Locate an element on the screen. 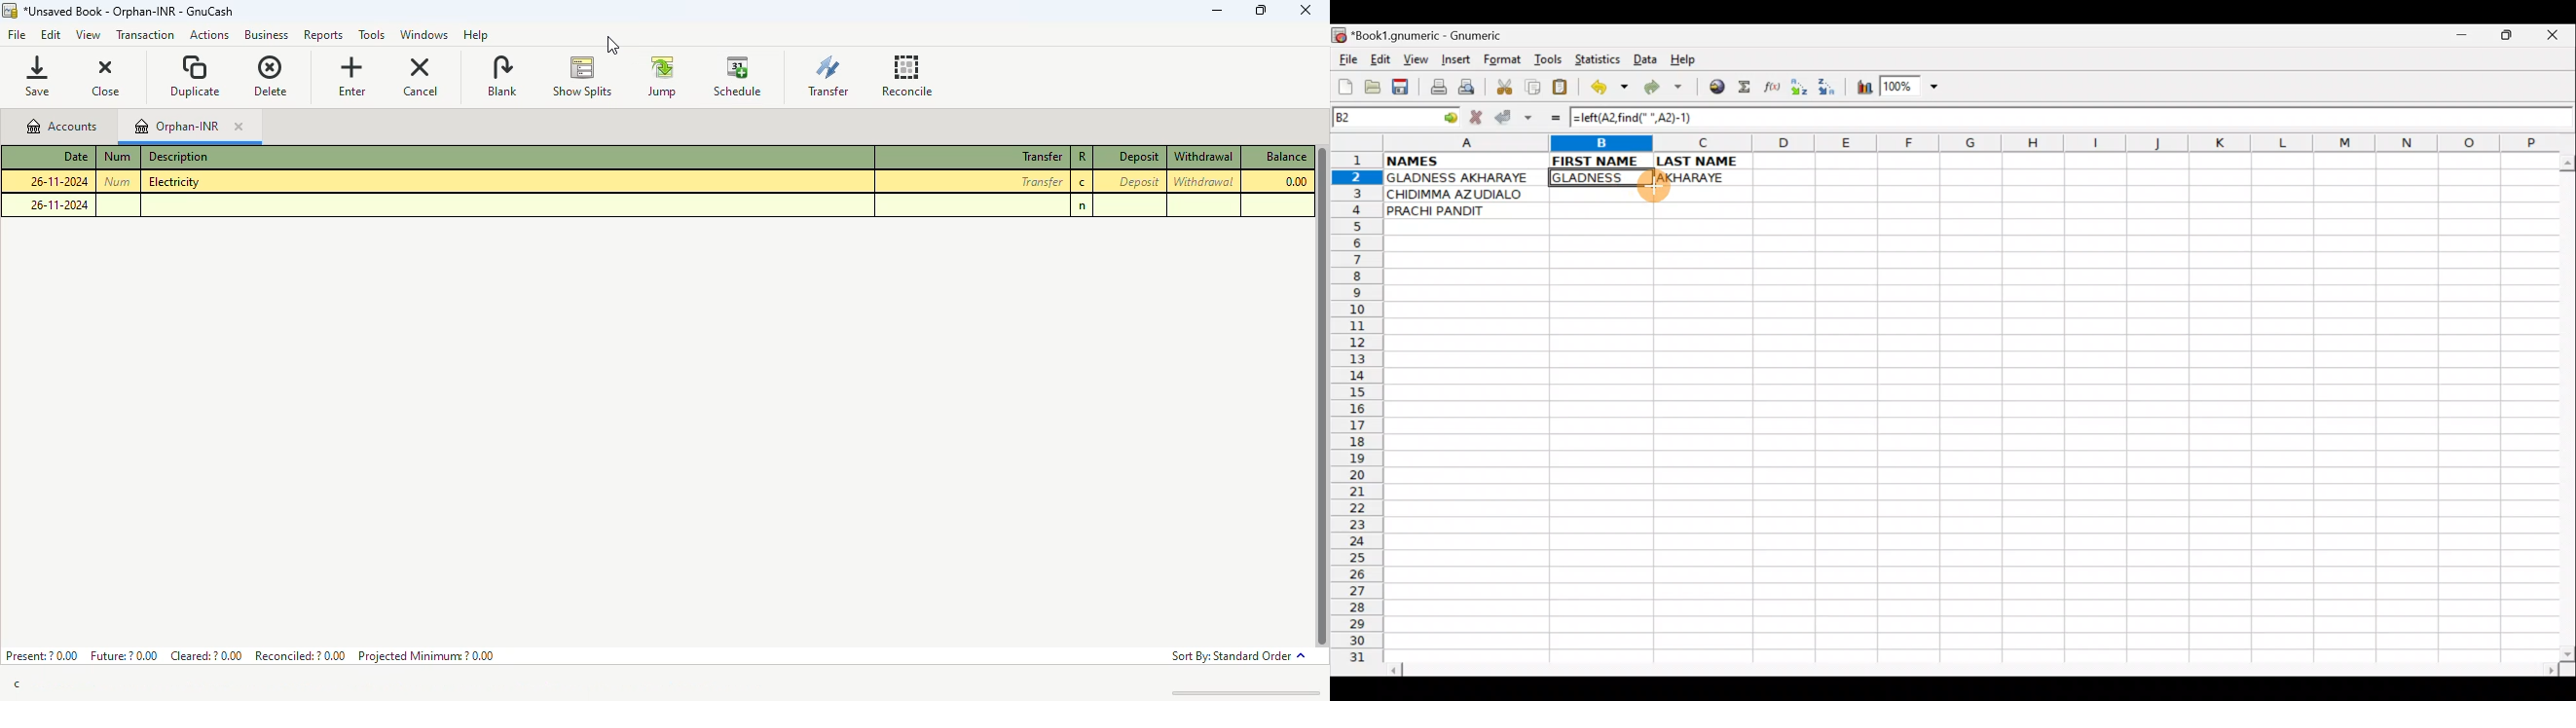  Scroll bar is located at coordinates (2564, 405).